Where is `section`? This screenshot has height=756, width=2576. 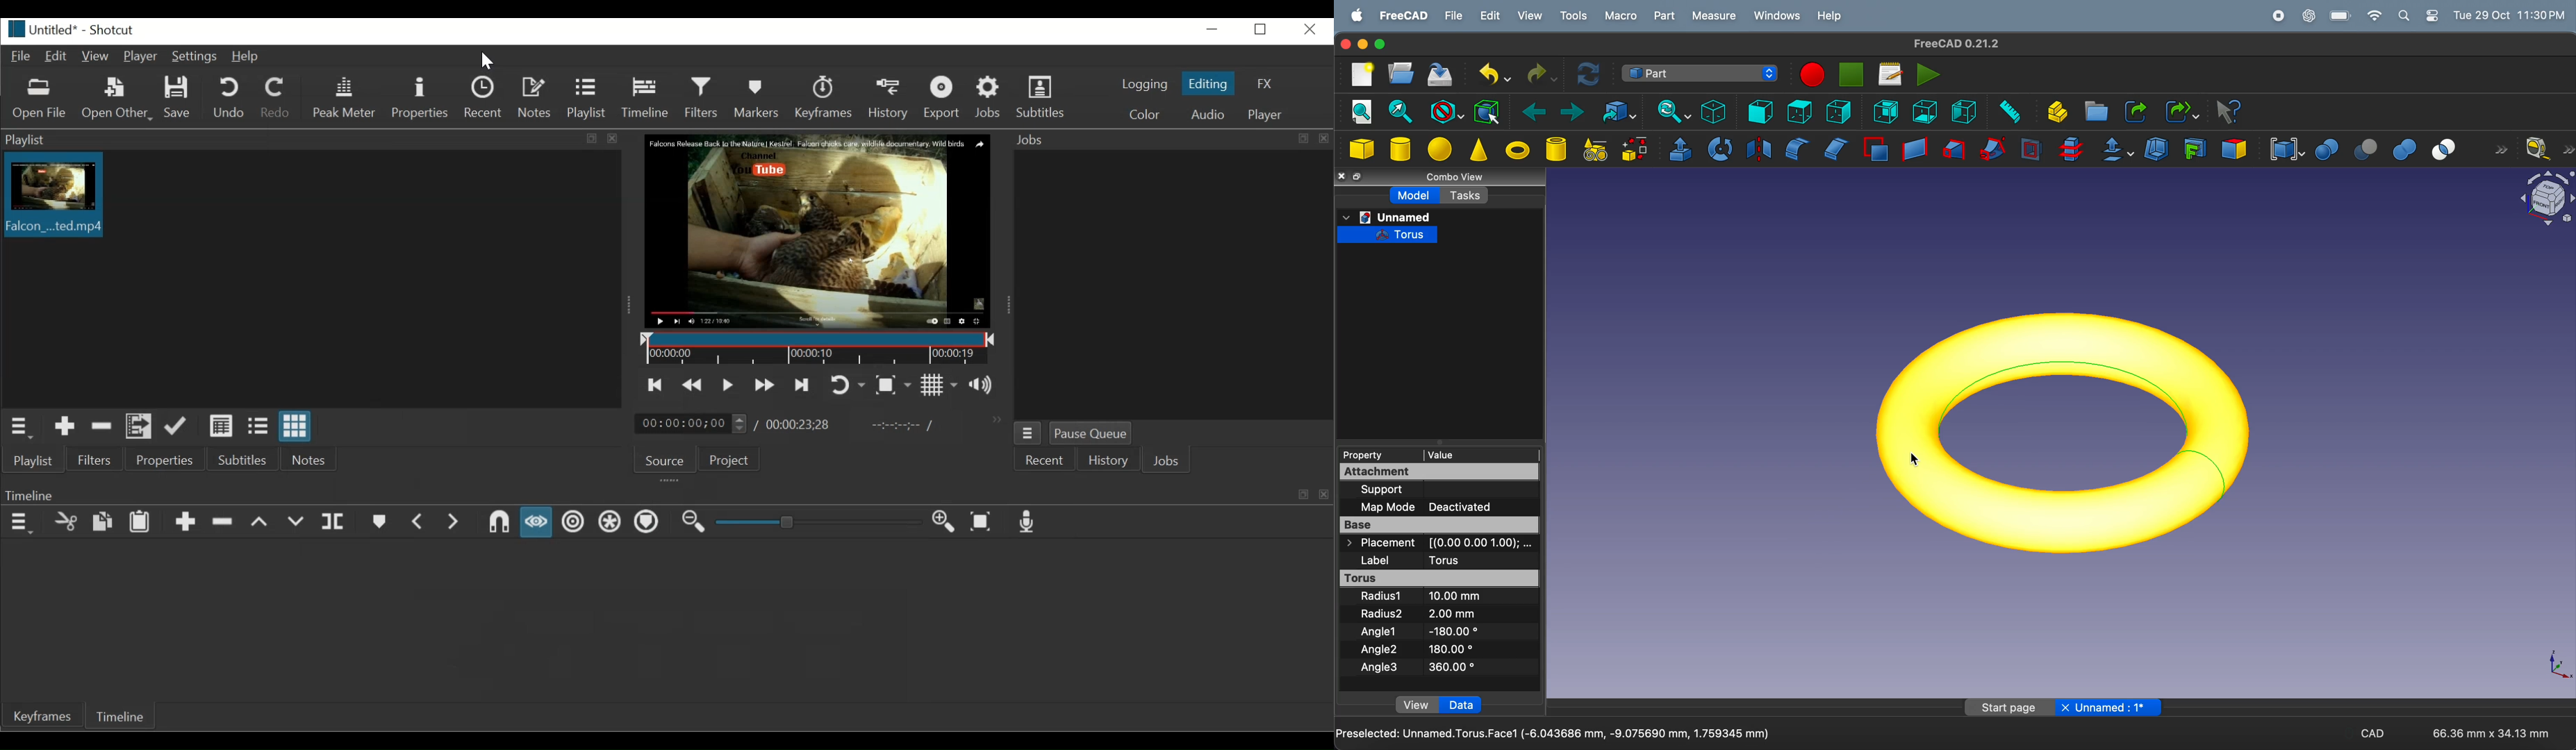
section is located at coordinates (2031, 149).